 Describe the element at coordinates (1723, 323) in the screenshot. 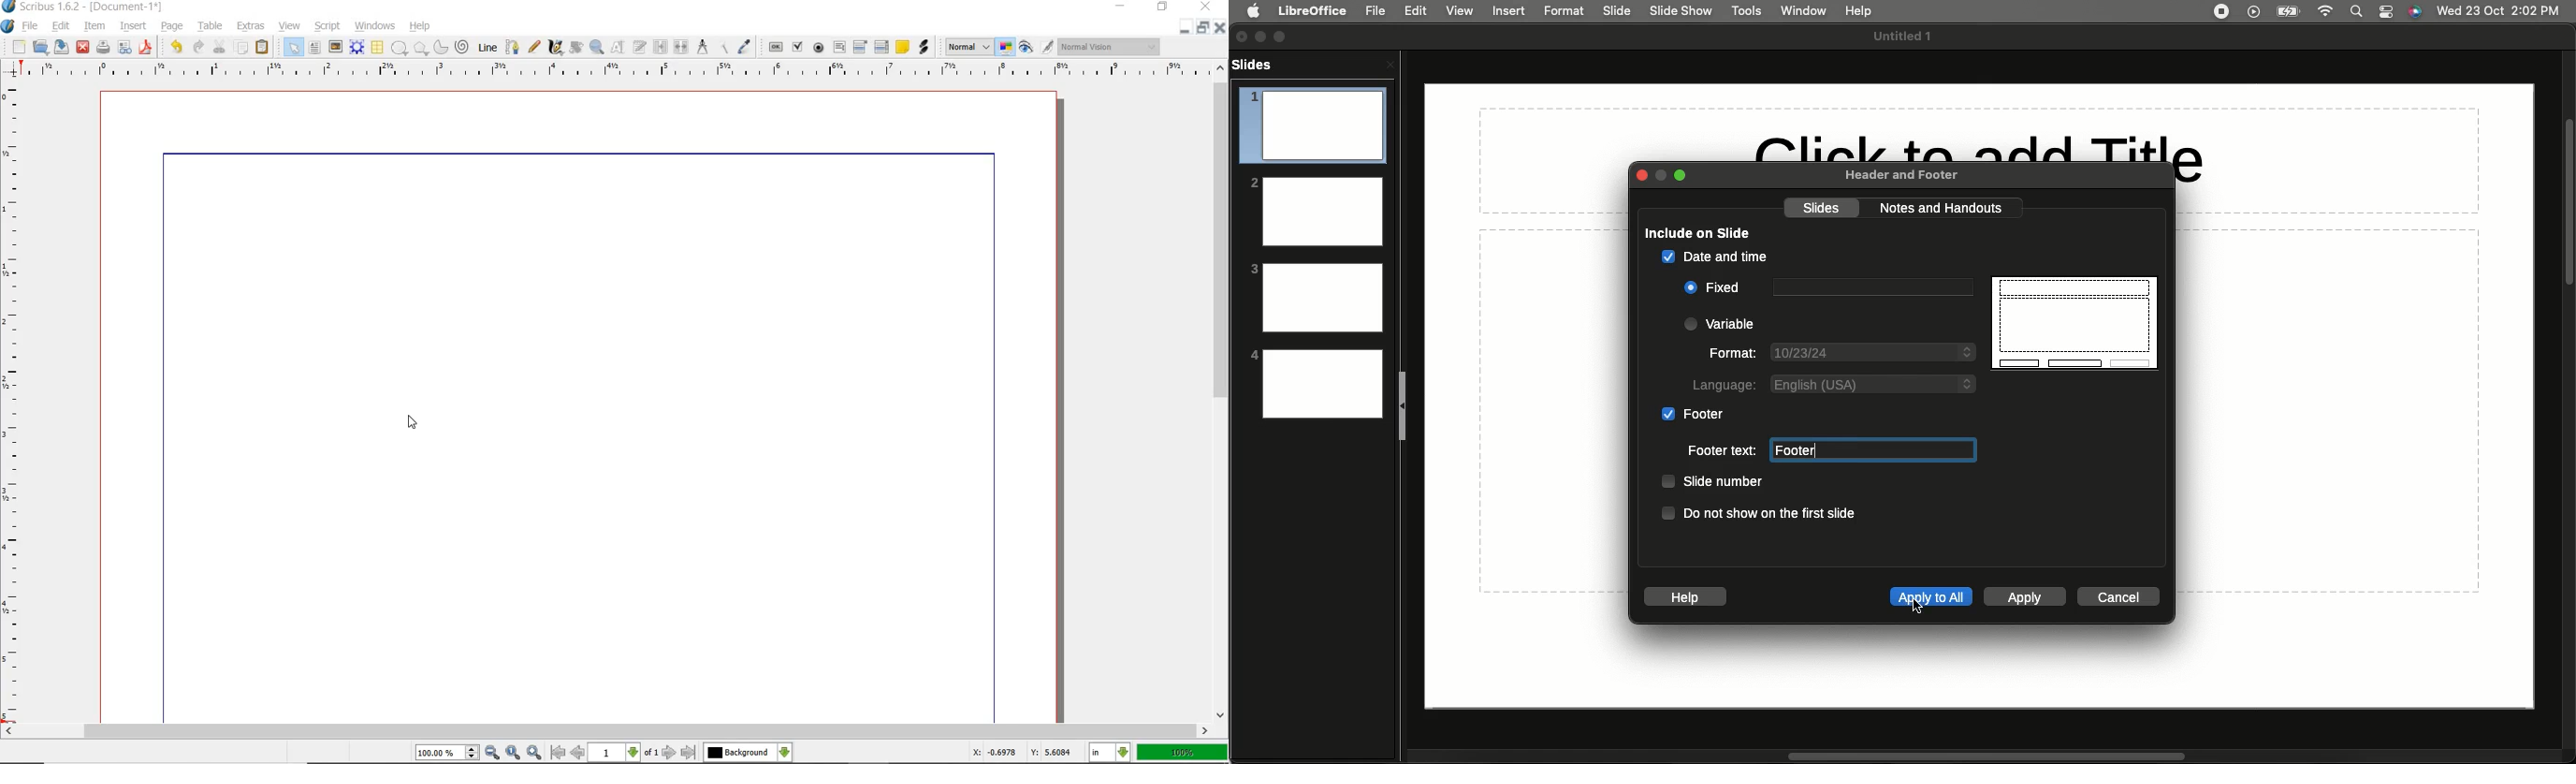

I see `Variable` at that location.